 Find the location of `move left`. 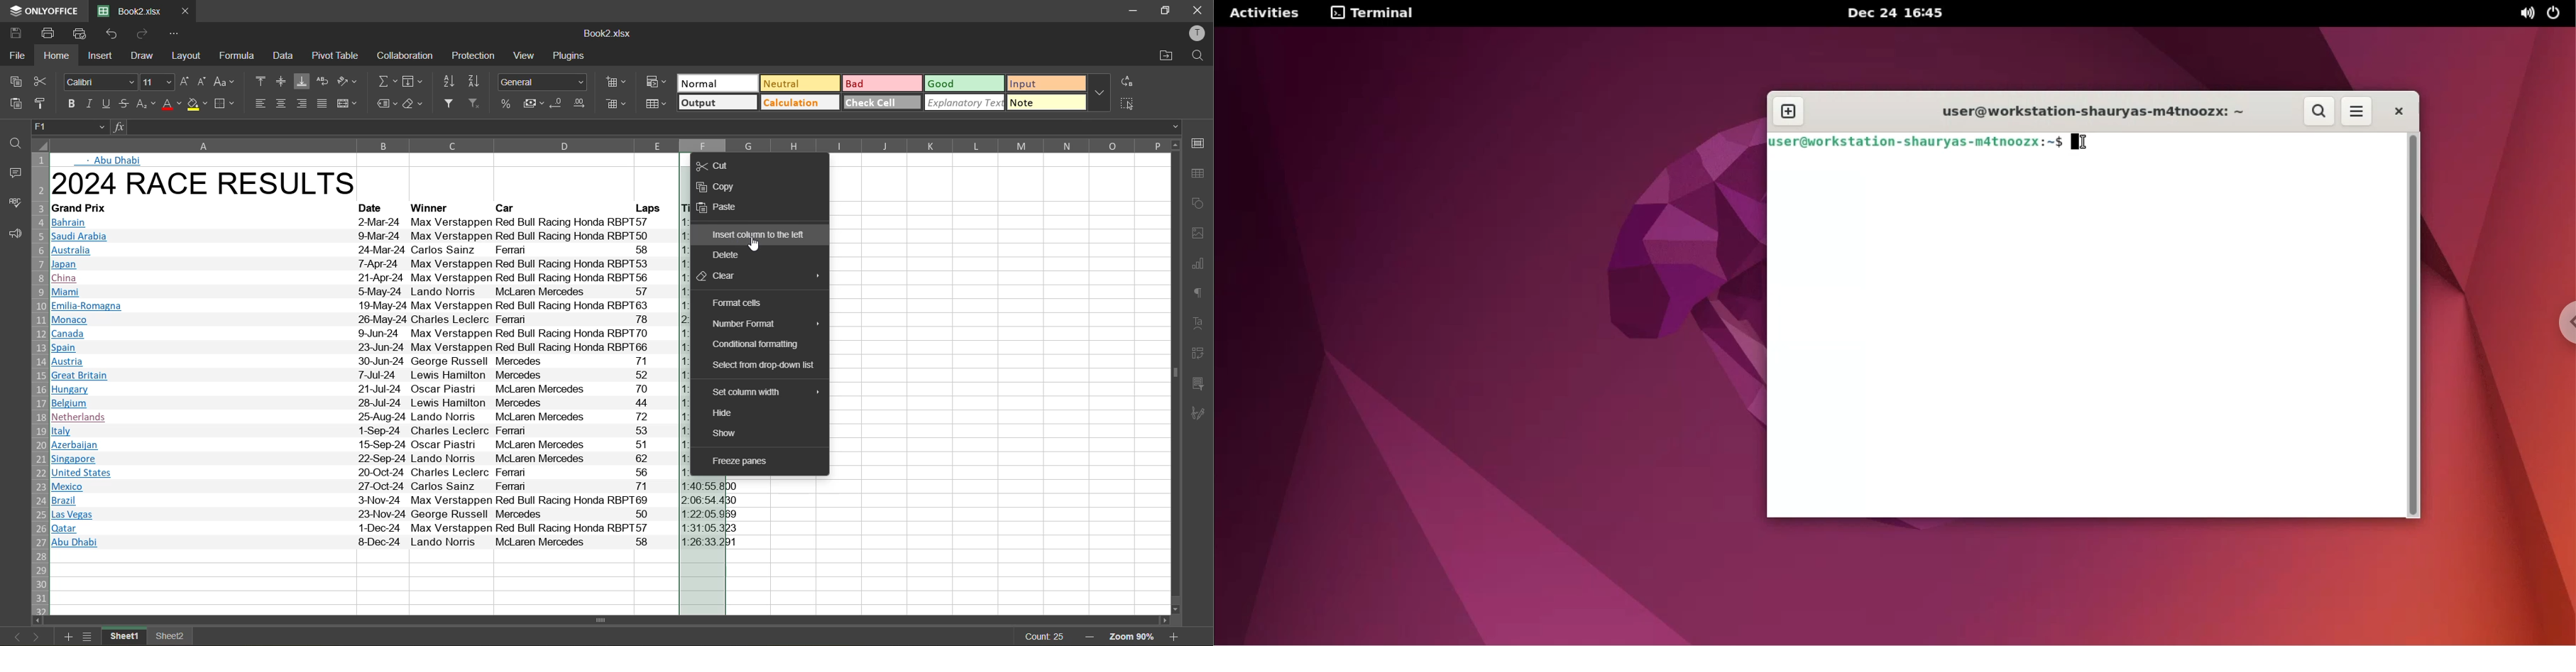

move left is located at coordinates (37, 618).